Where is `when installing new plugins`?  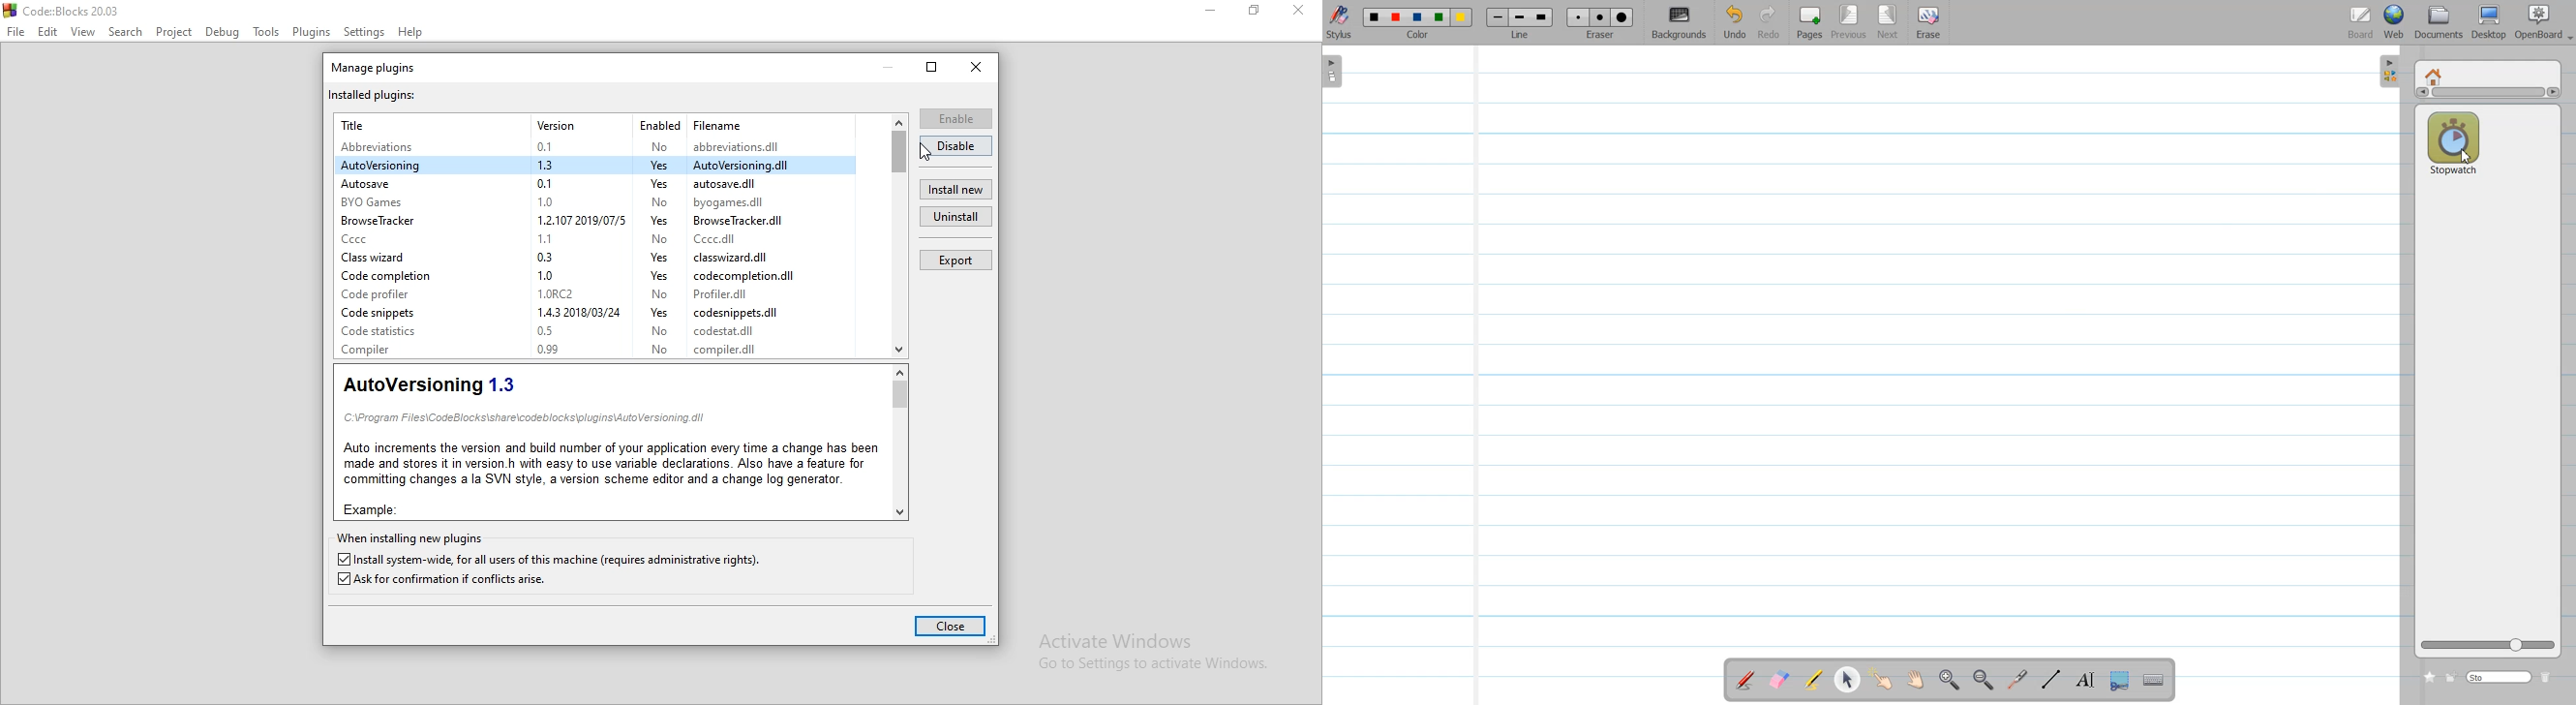 when installing new plugins is located at coordinates (414, 538).